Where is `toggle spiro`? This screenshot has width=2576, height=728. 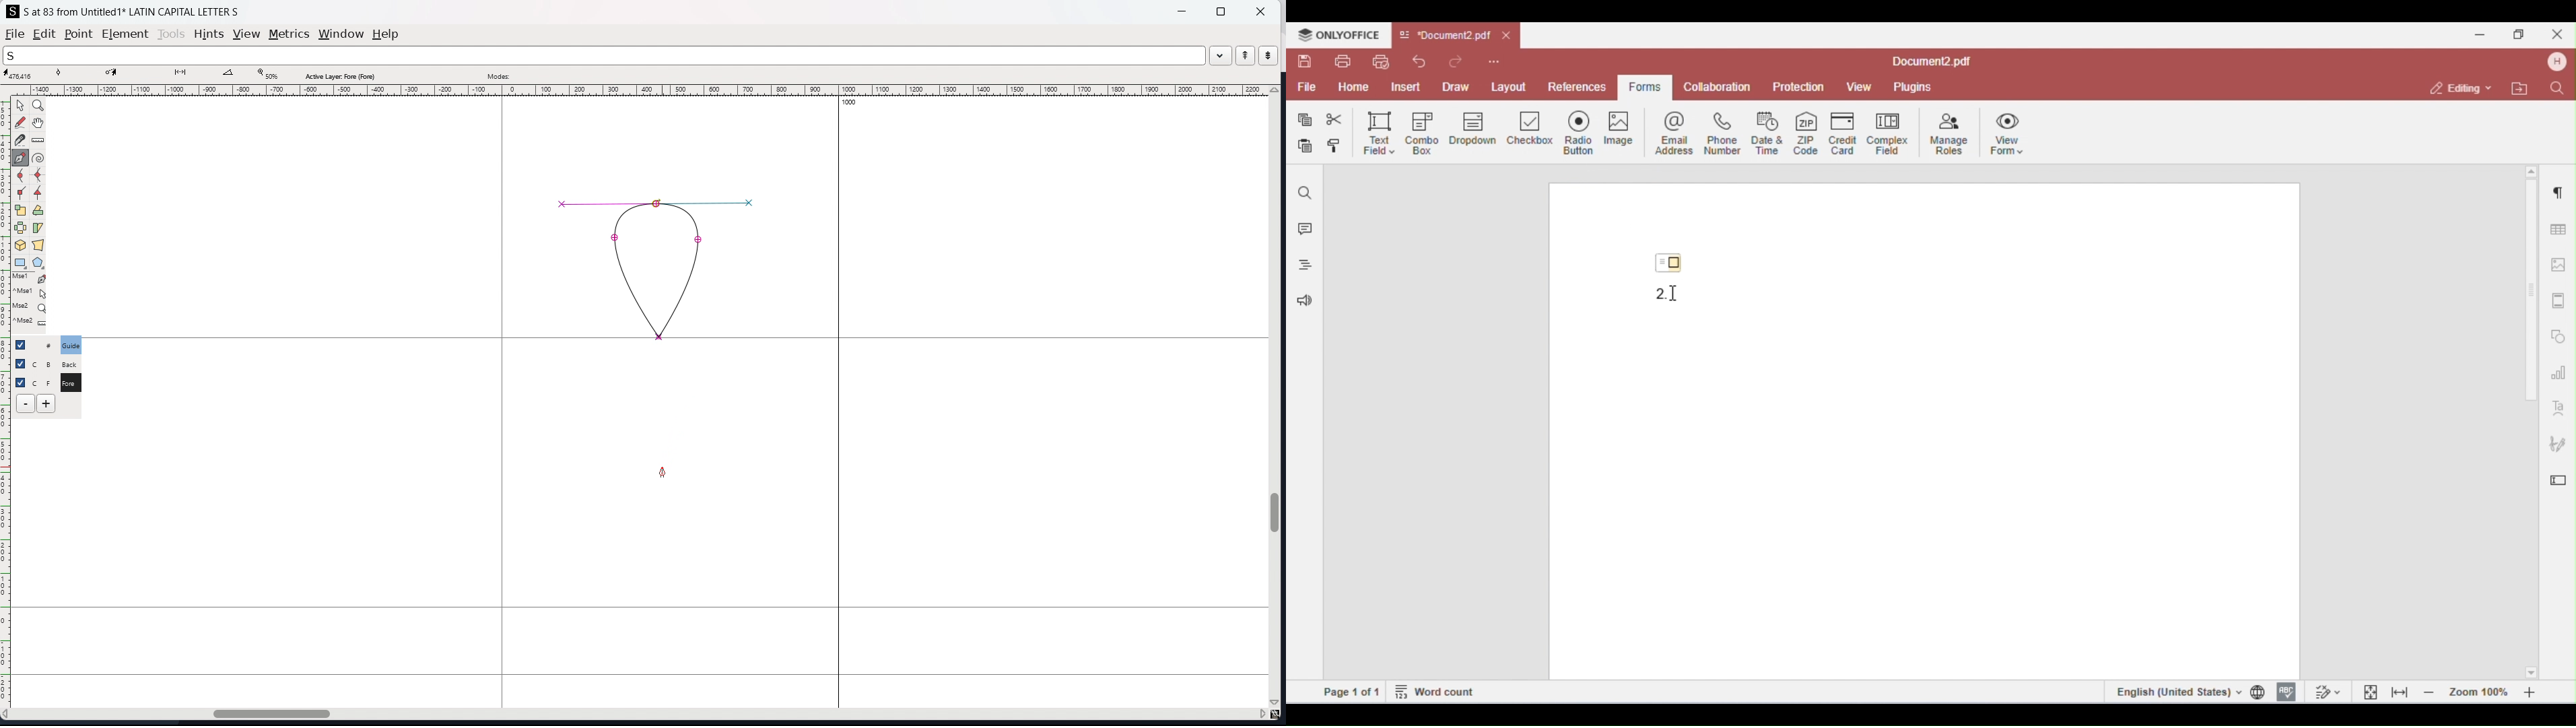 toggle spiro is located at coordinates (38, 158).